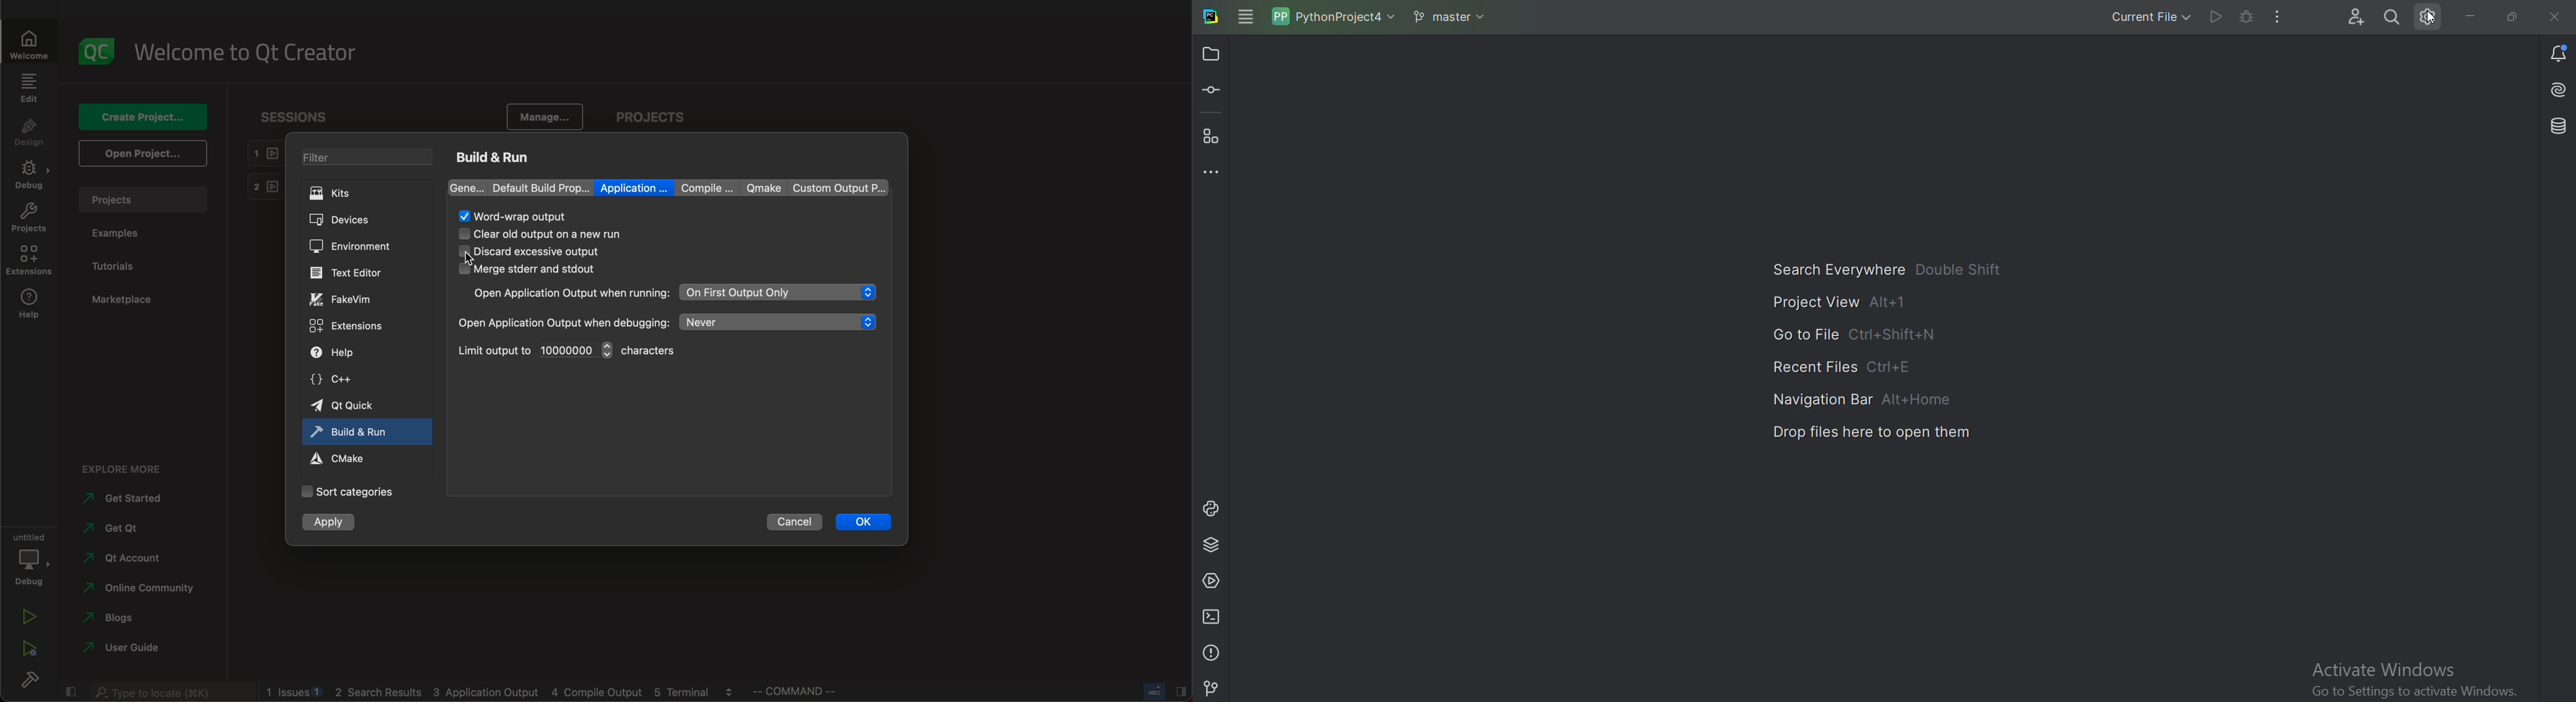 This screenshot has height=728, width=2576. What do you see at coordinates (635, 187) in the screenshot?
I see `application` at bounding box center [635, 187].